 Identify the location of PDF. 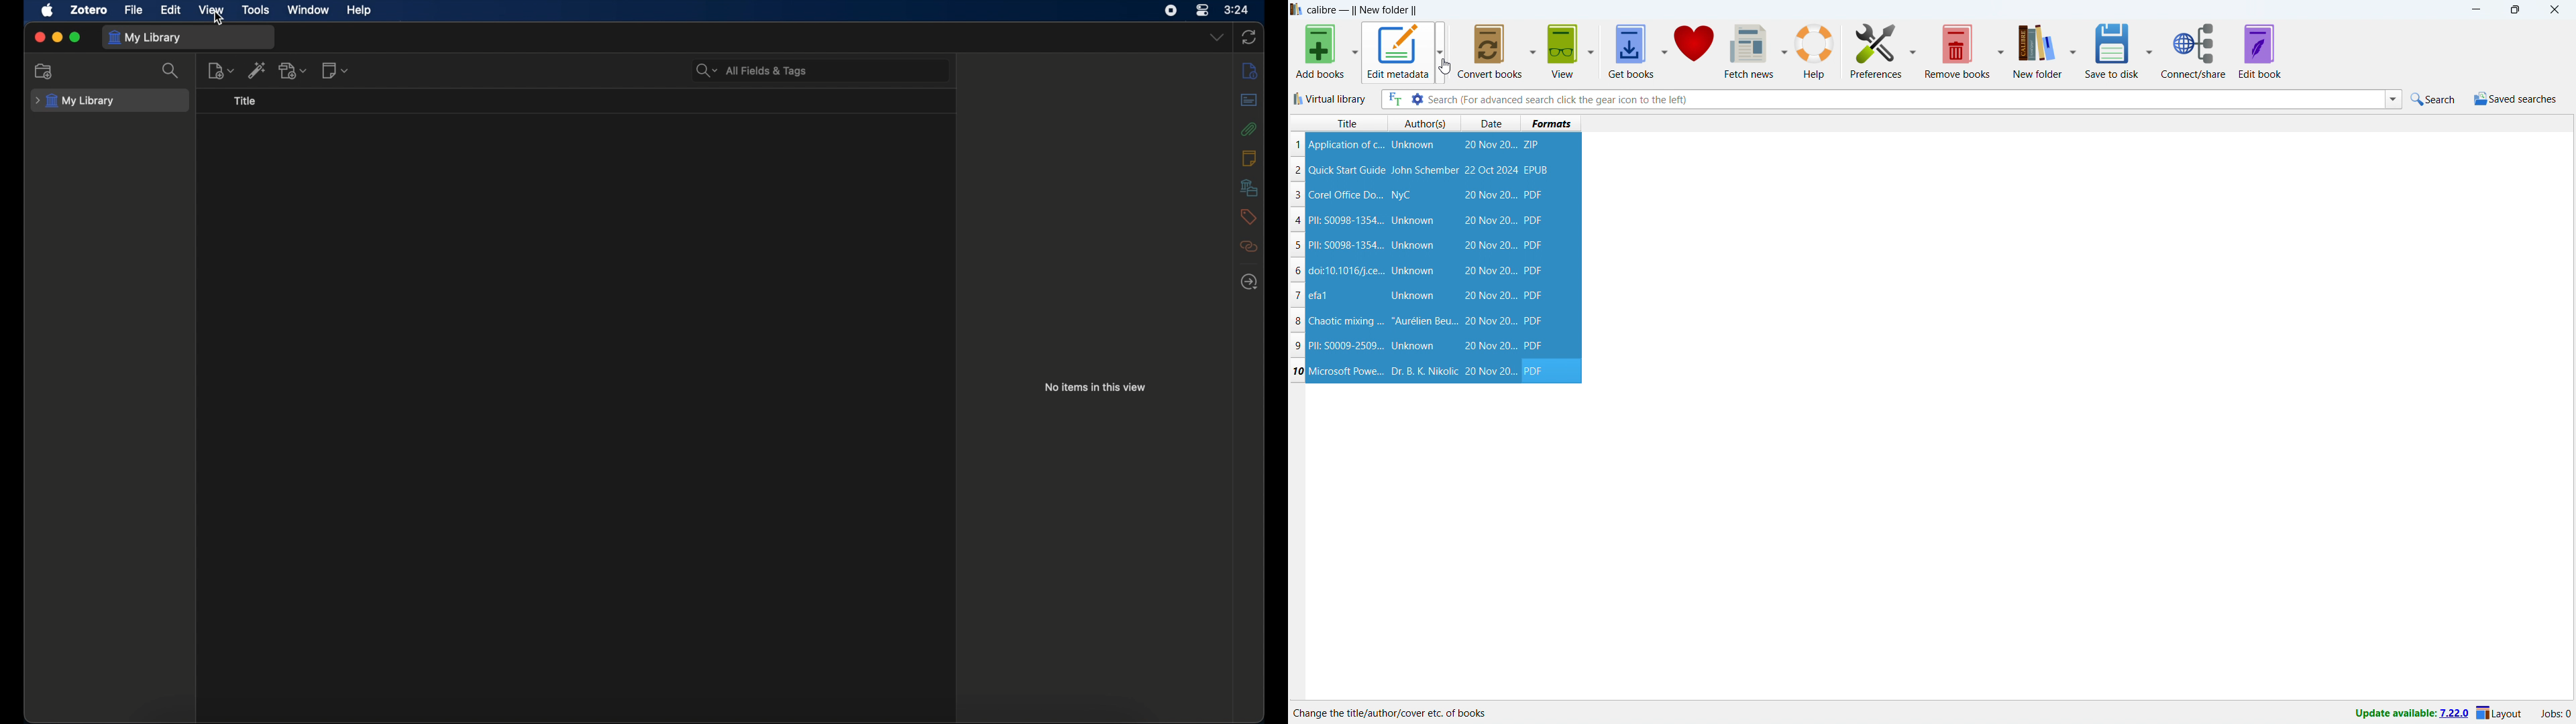
(1536, 346).